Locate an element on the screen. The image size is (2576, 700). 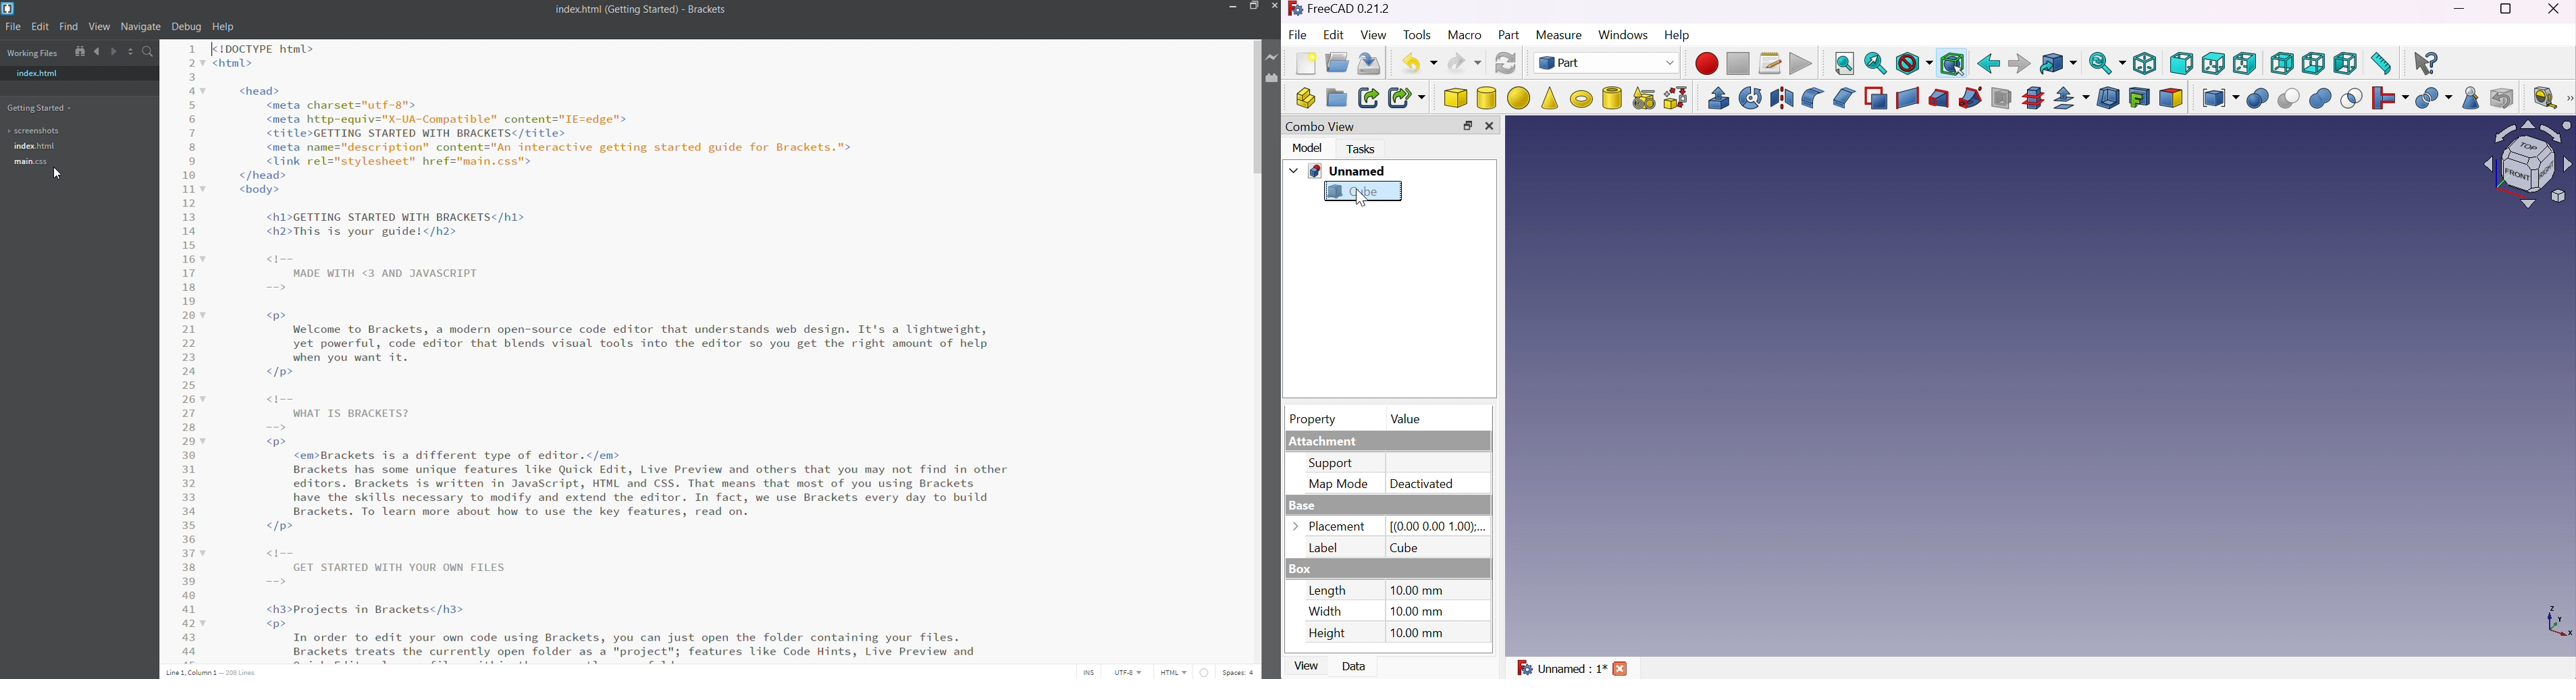
line number is located at coordinates (188, 349).